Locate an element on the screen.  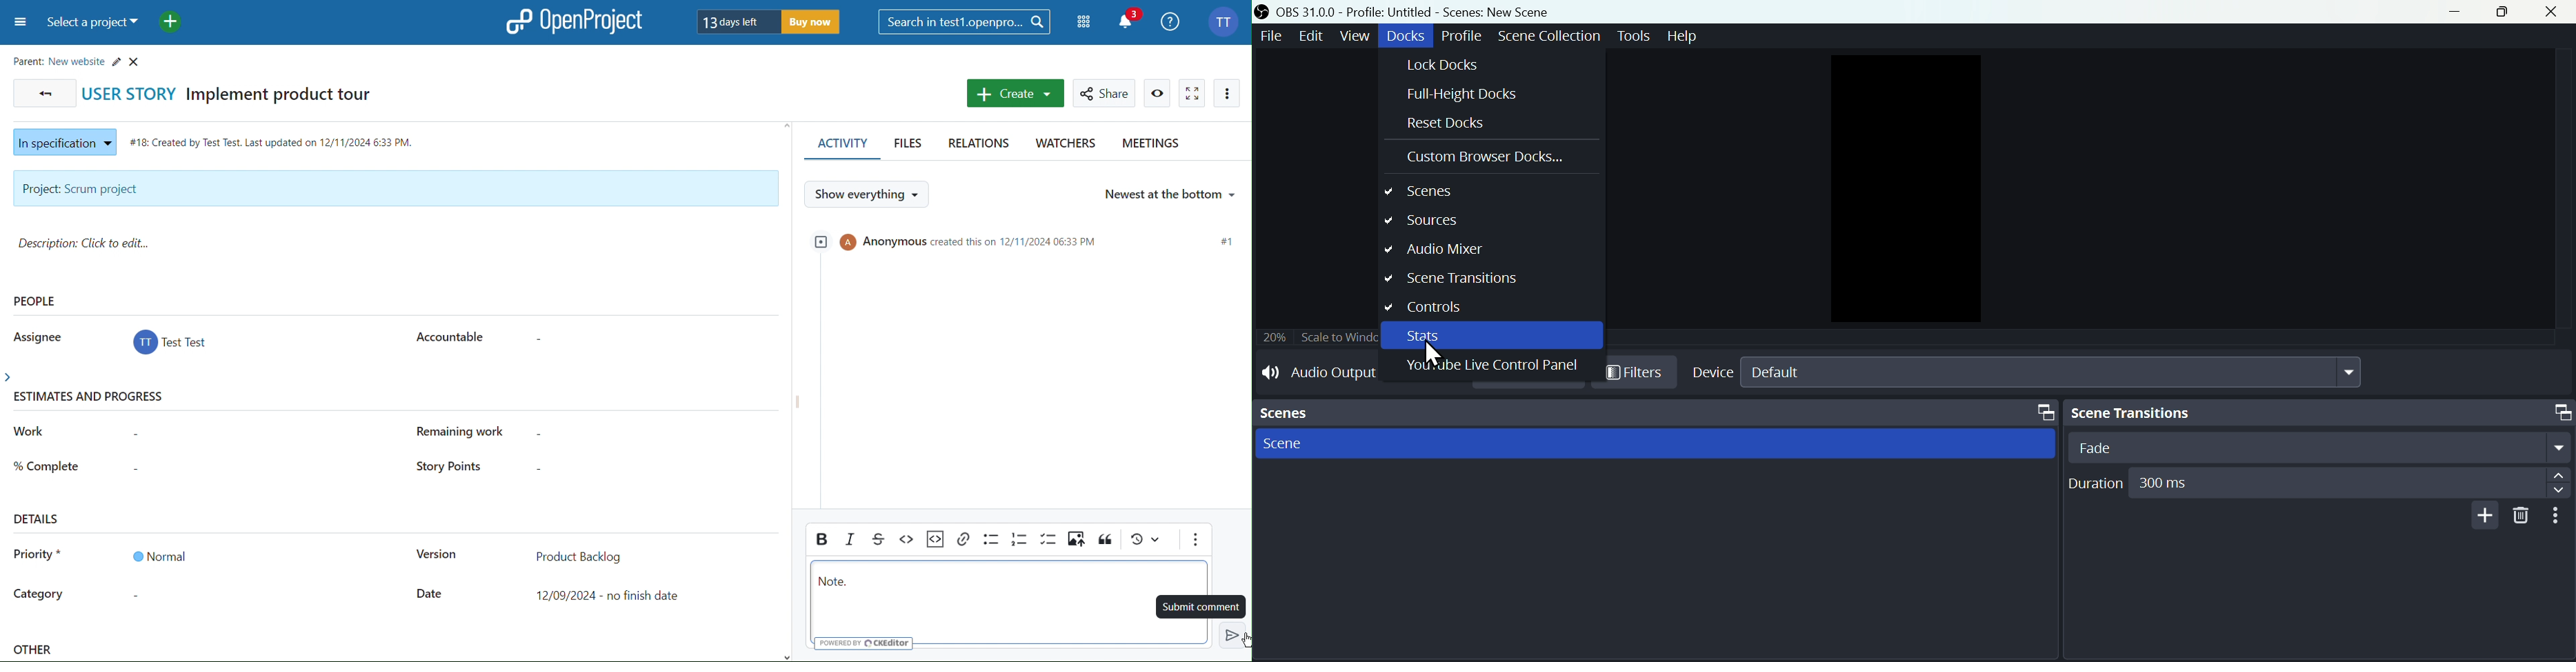
delete is located at coordinates (2523, 517).